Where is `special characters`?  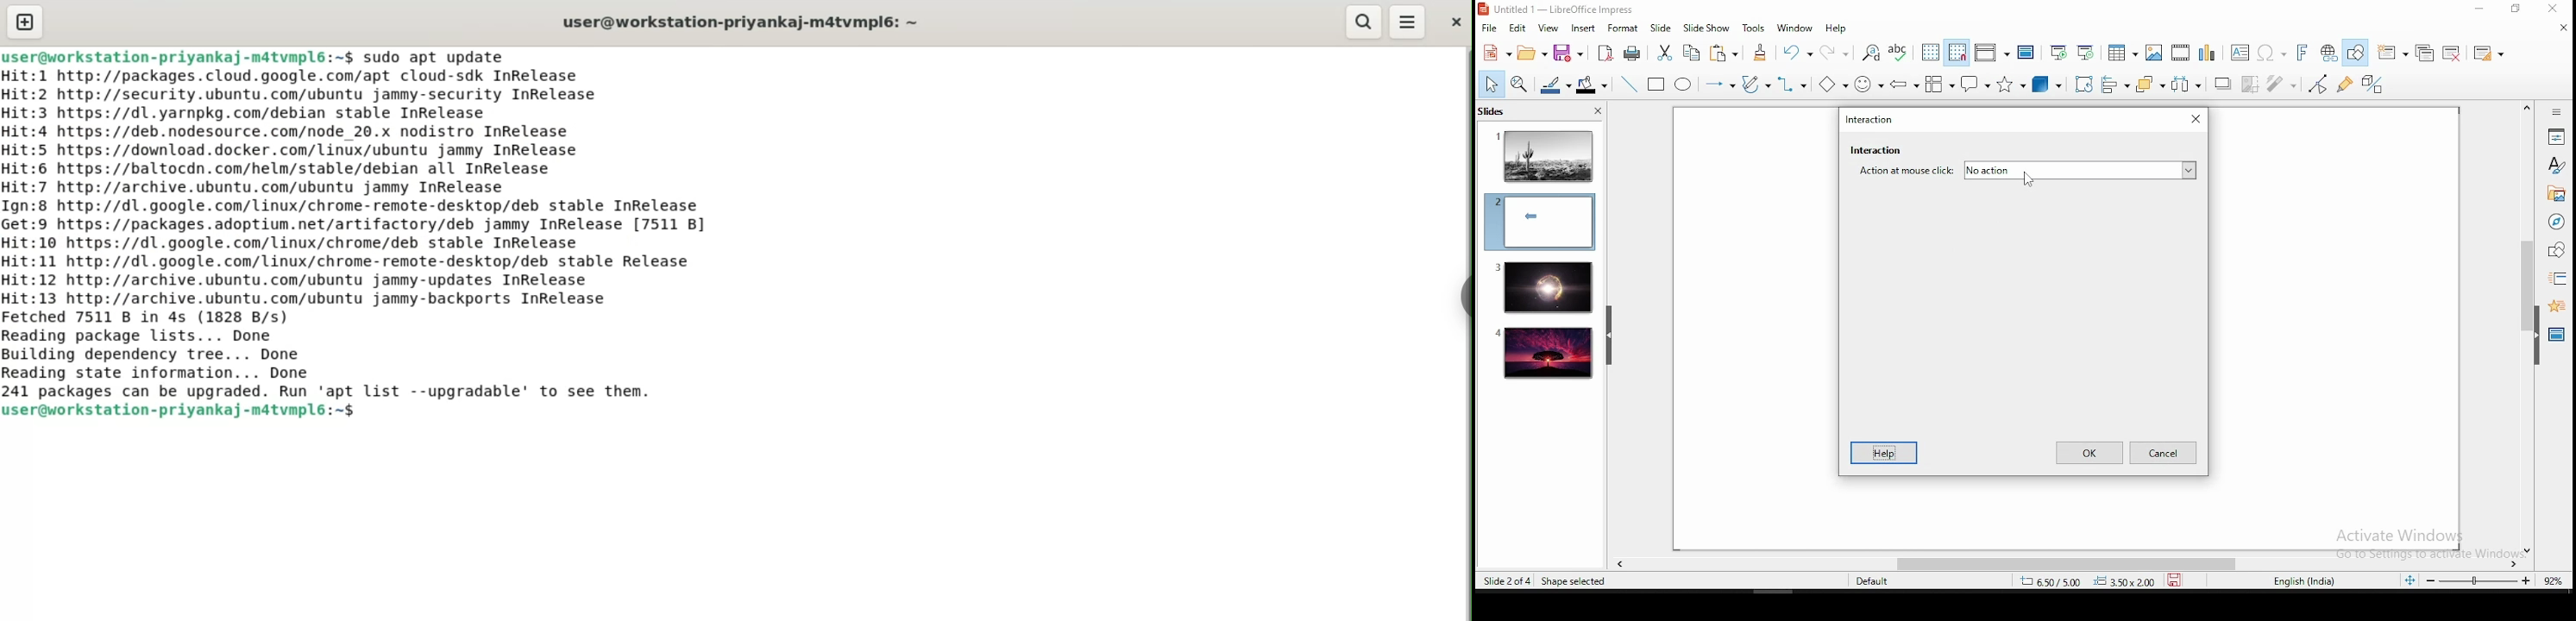
special characters is located at coordinates (2269, 53).